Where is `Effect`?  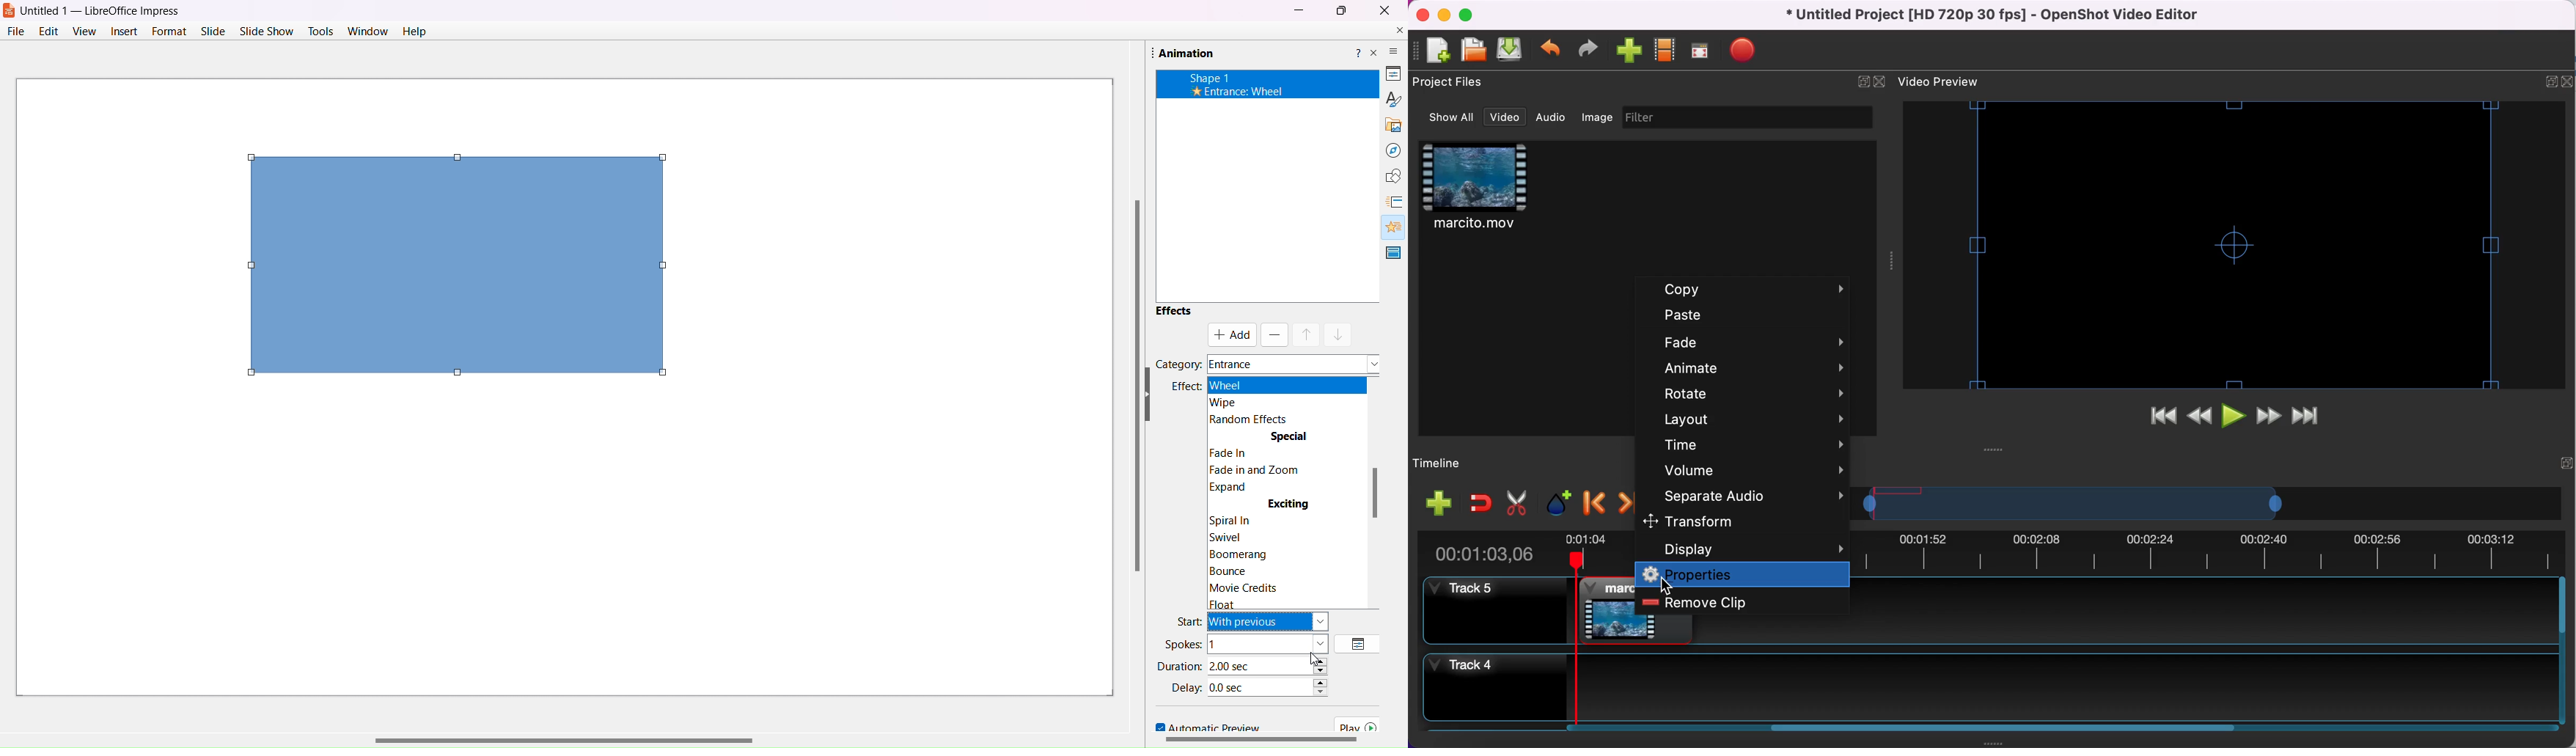 Effect is located at coordinates (1184, 386).